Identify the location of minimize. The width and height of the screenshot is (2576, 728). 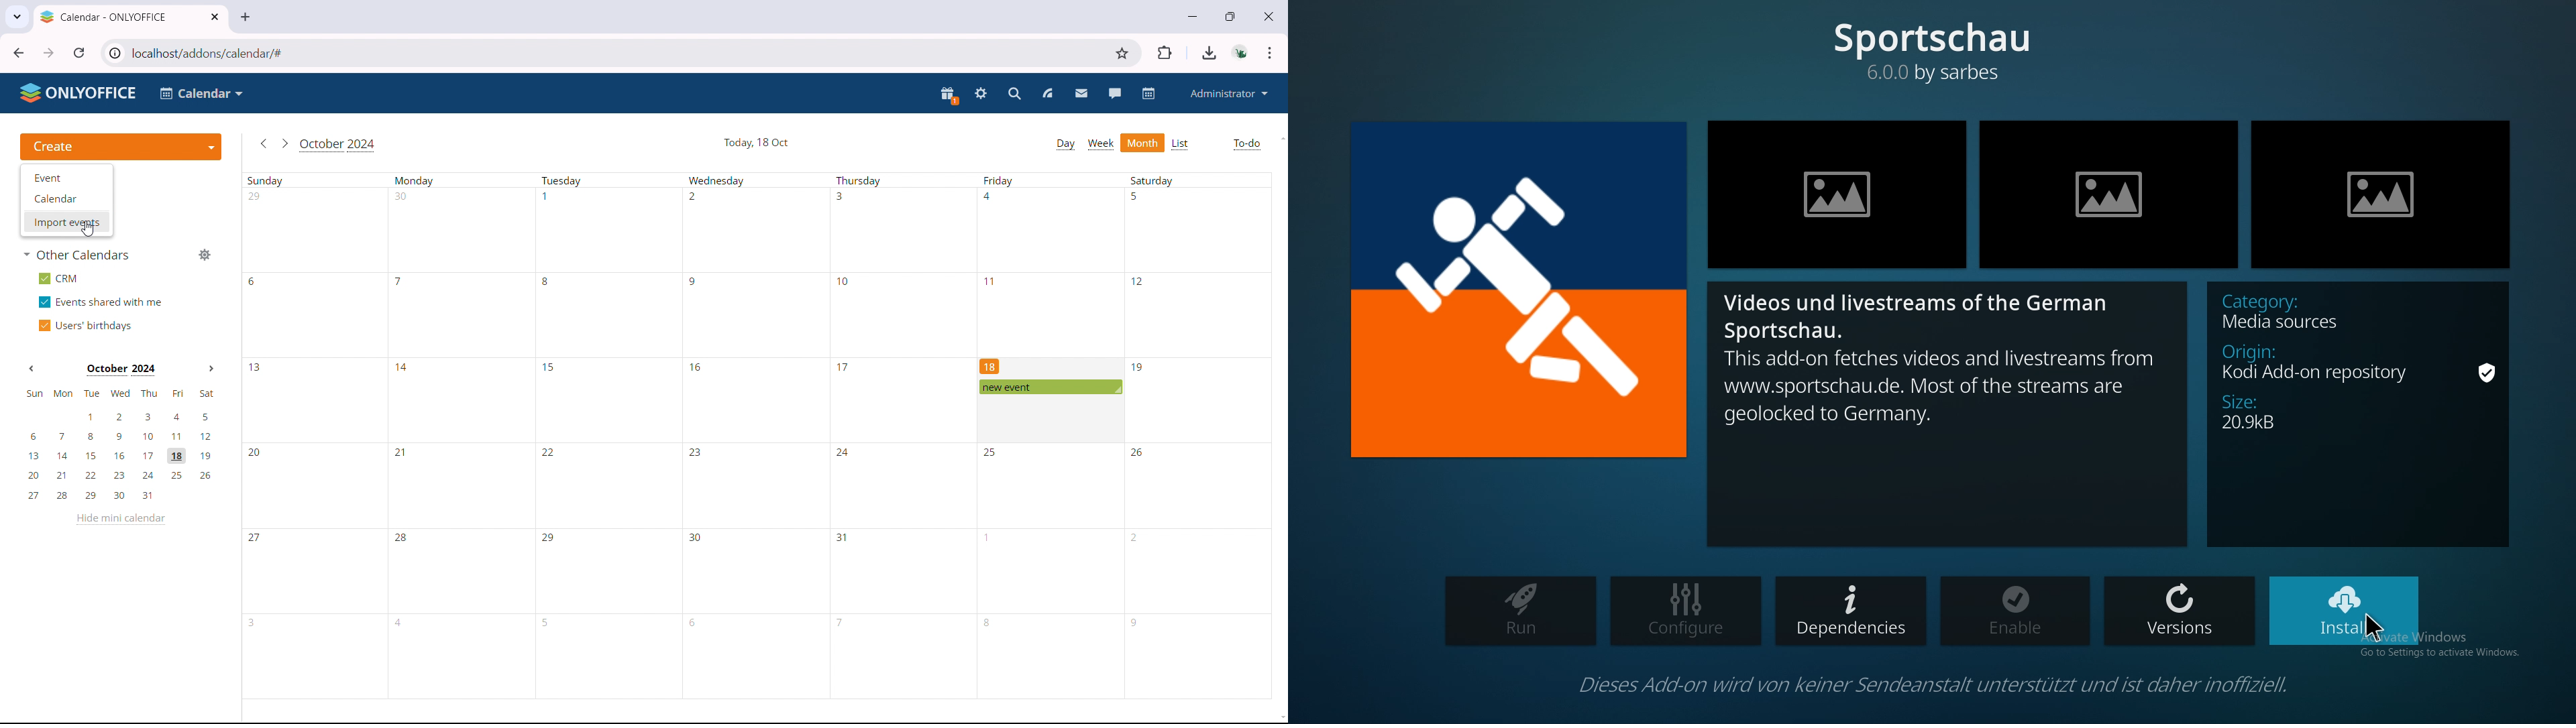
(1191, 15).